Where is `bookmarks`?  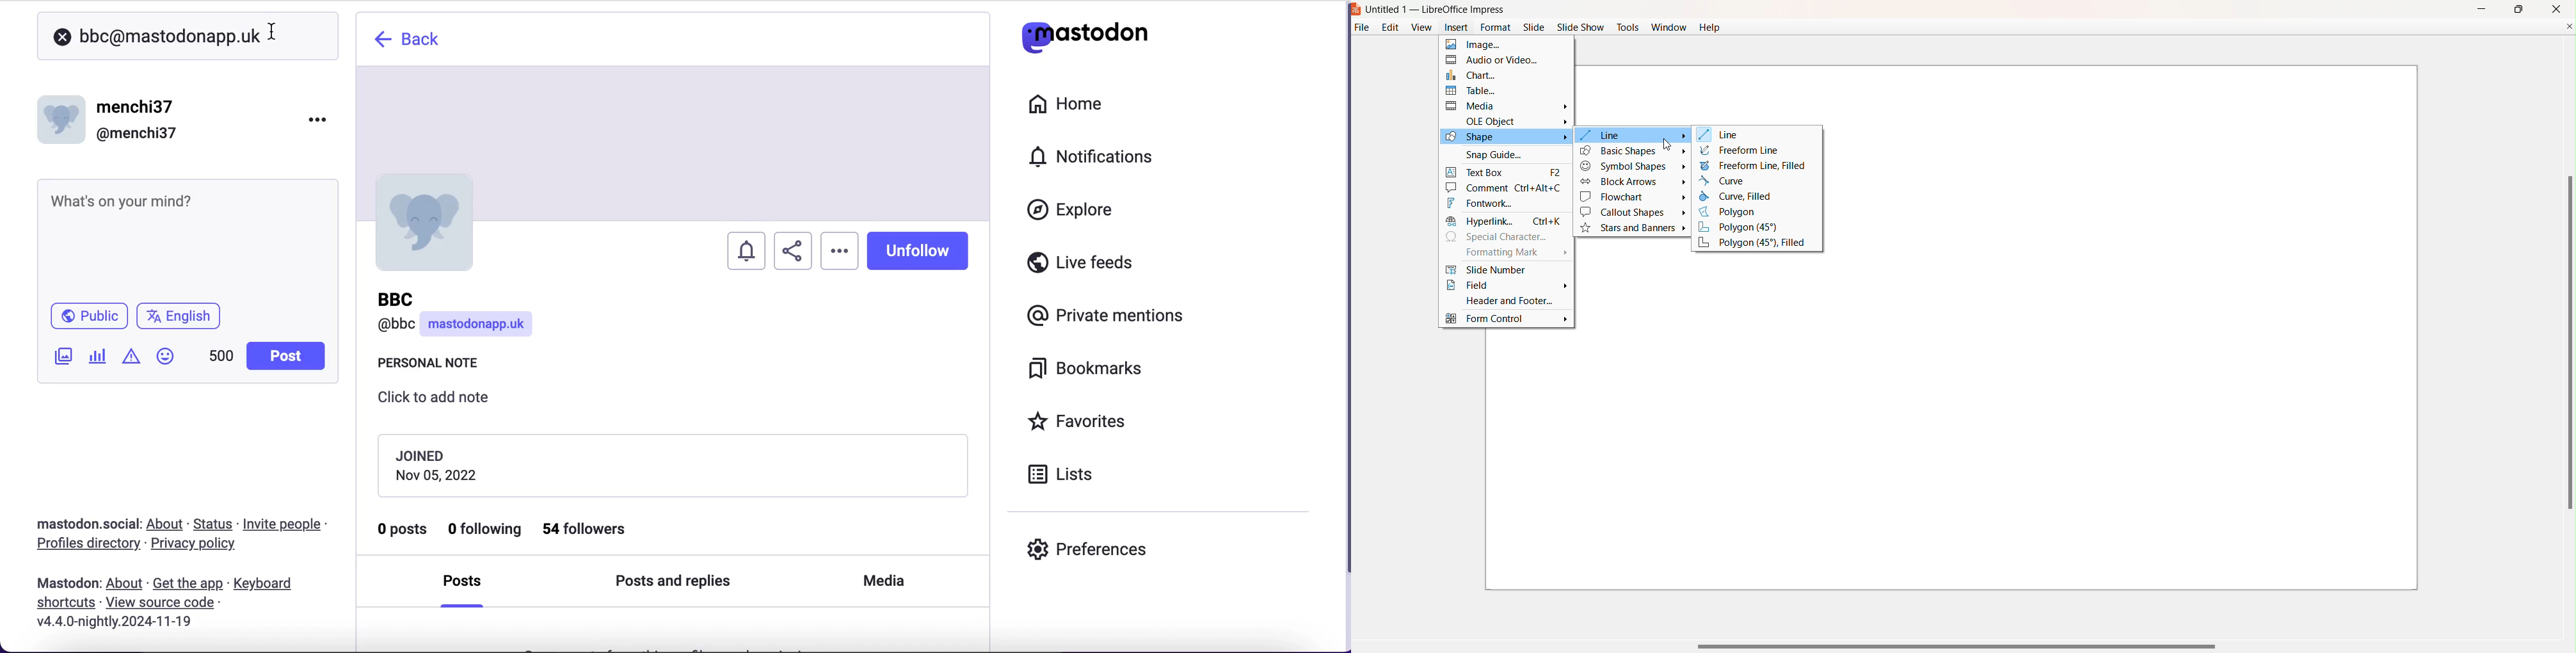 bookmarks is located at coordinates (1089, 369).